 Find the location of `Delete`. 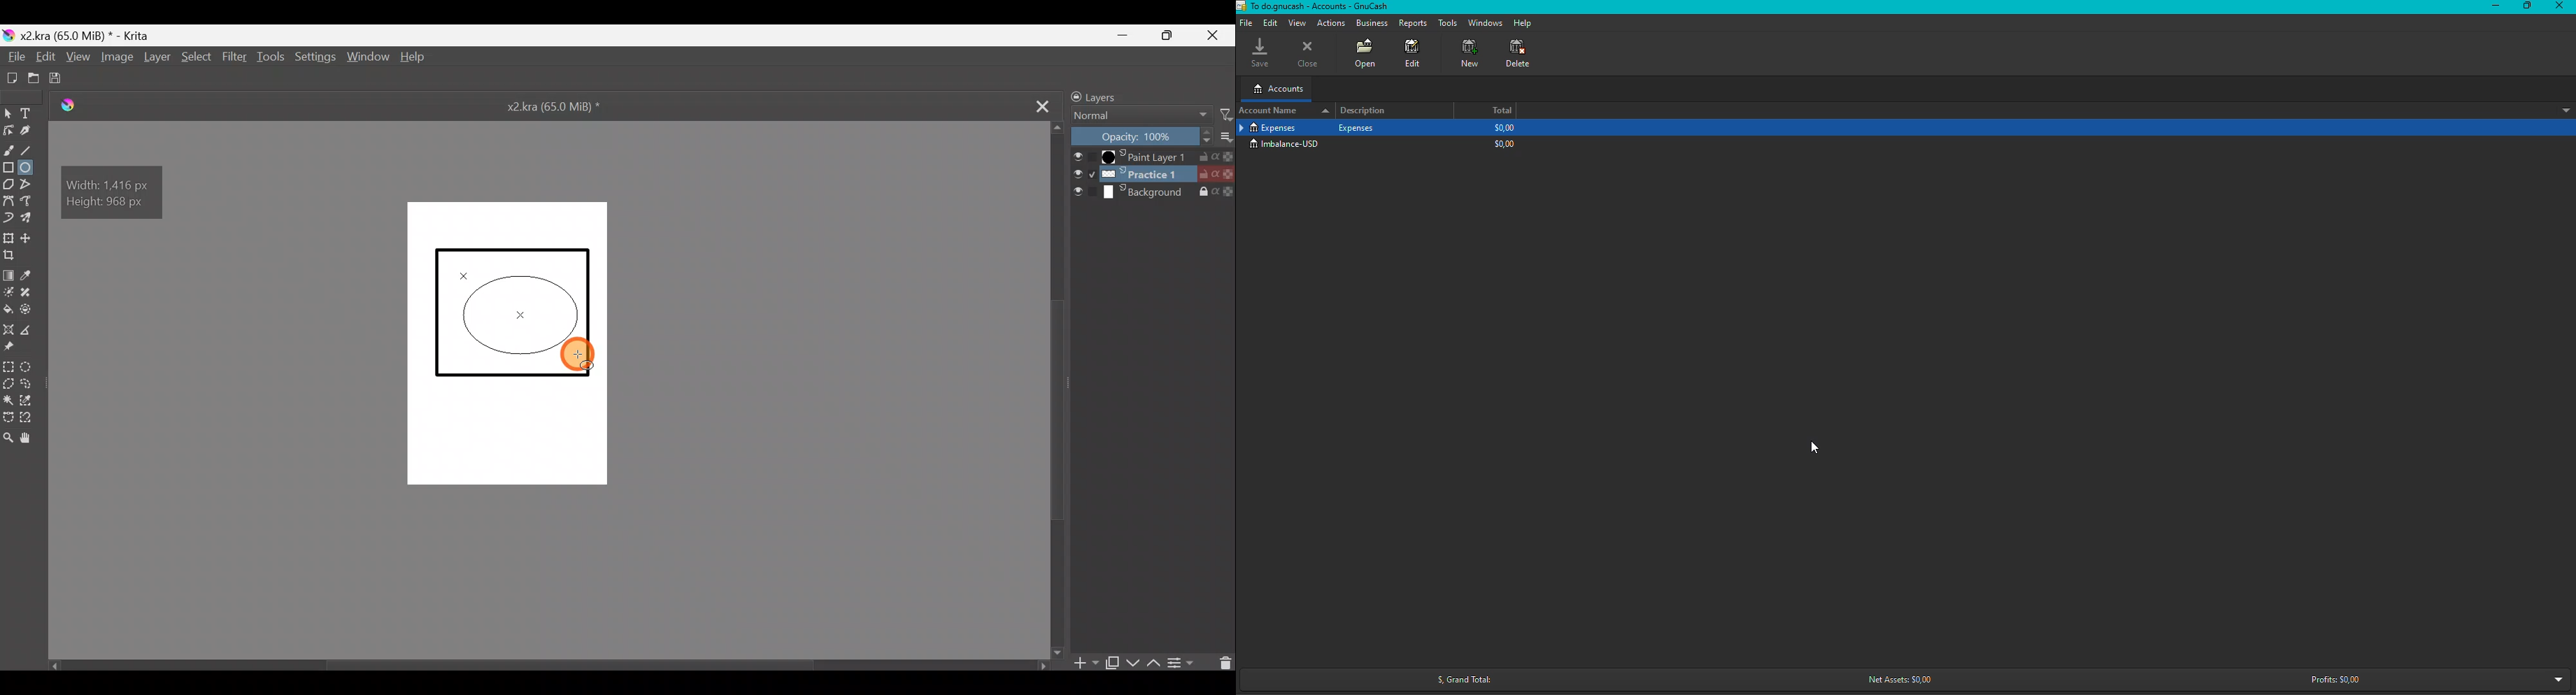

Delete is located at coordinates (1511, 54).